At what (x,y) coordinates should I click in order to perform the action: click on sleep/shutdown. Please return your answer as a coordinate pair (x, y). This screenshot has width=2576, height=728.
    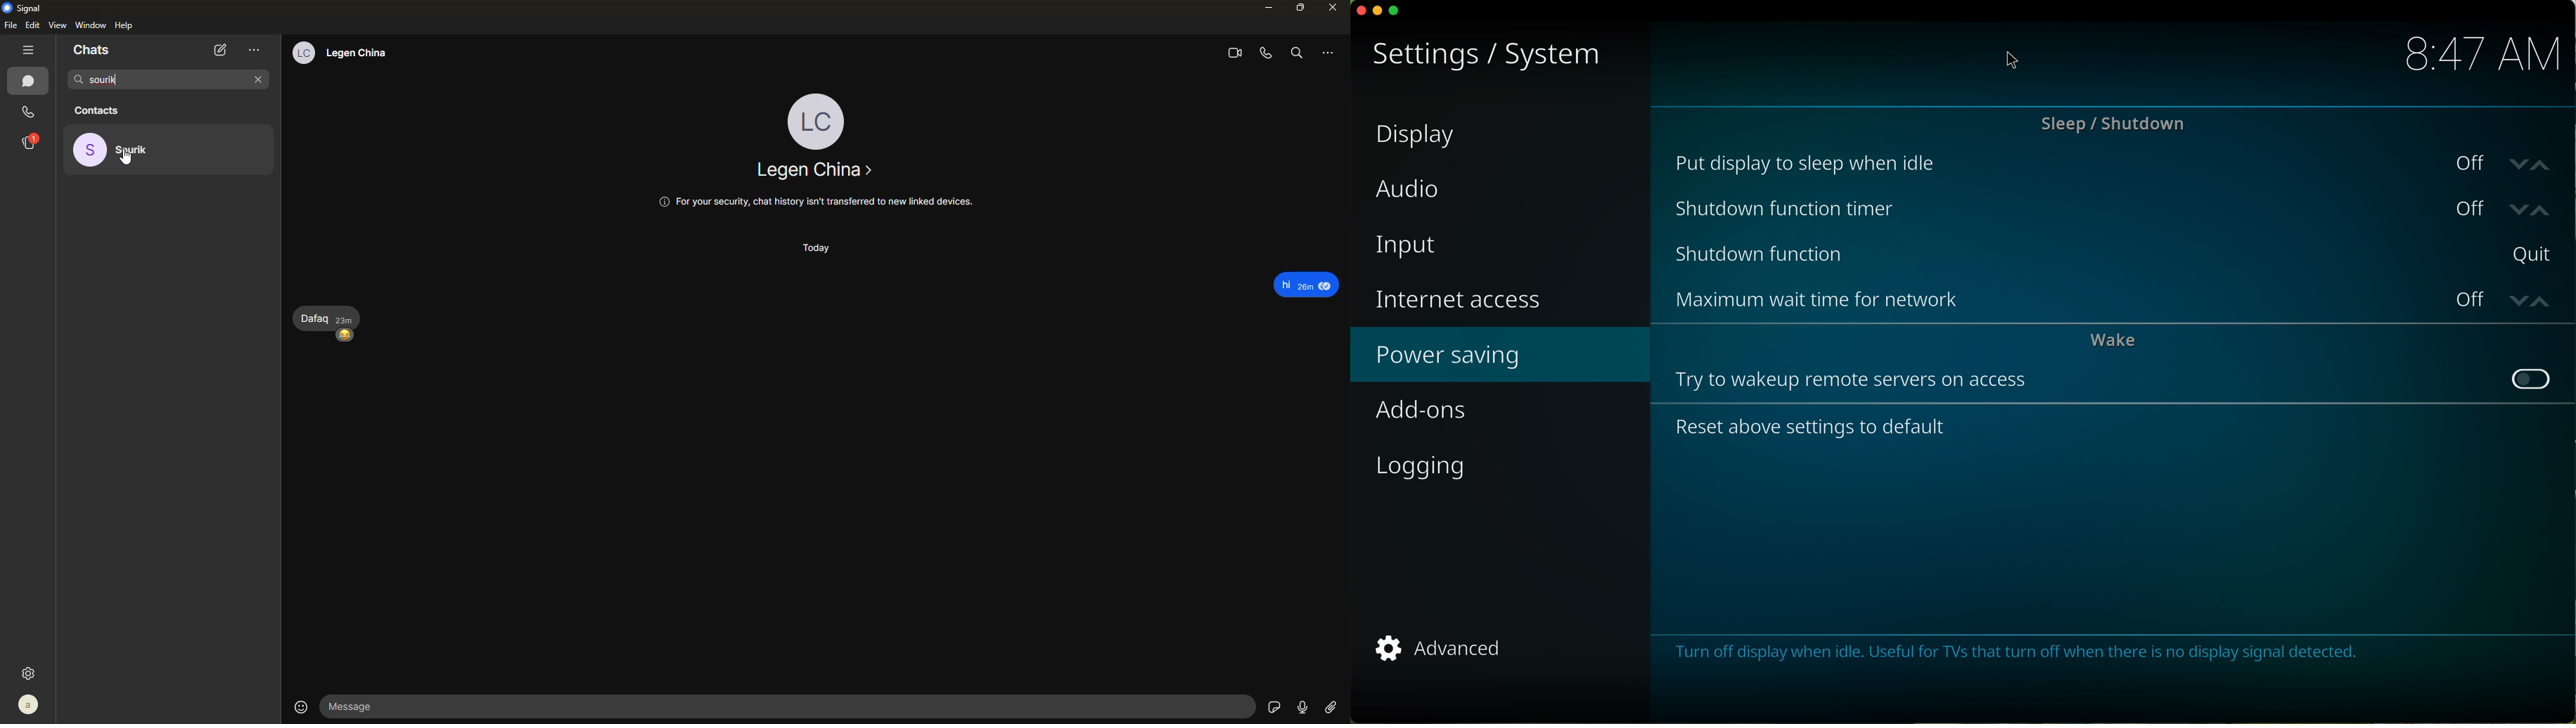
    Looking at the image, I should click on (2113, 124).